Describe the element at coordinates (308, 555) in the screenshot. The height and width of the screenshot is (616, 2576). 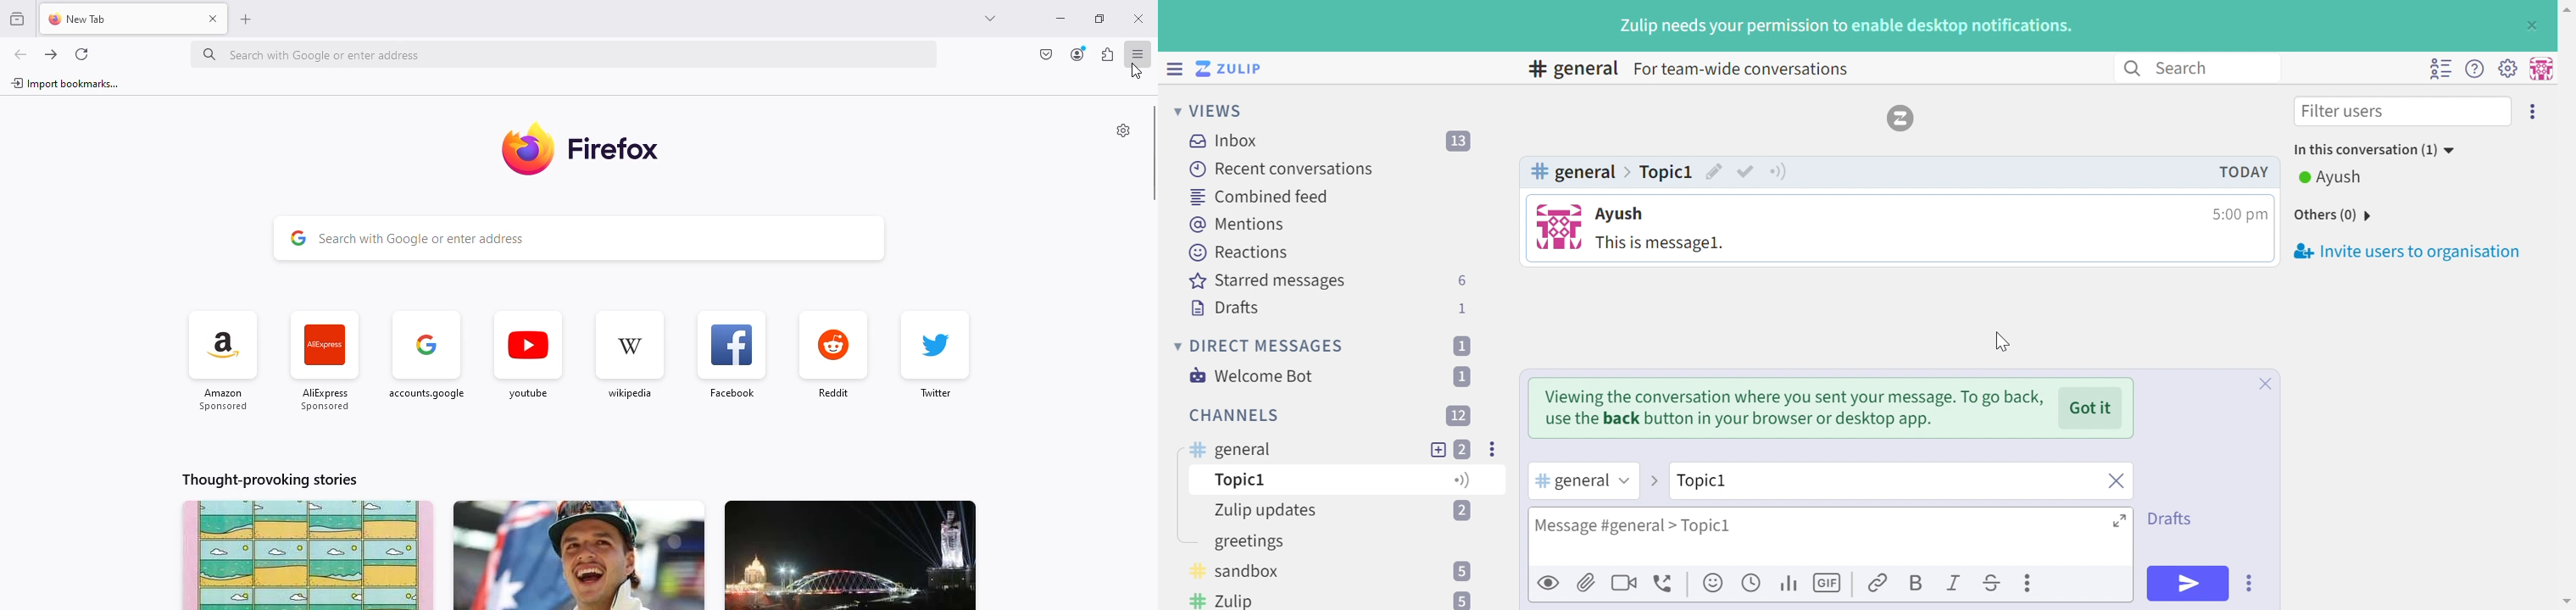
I see `story` at that location.